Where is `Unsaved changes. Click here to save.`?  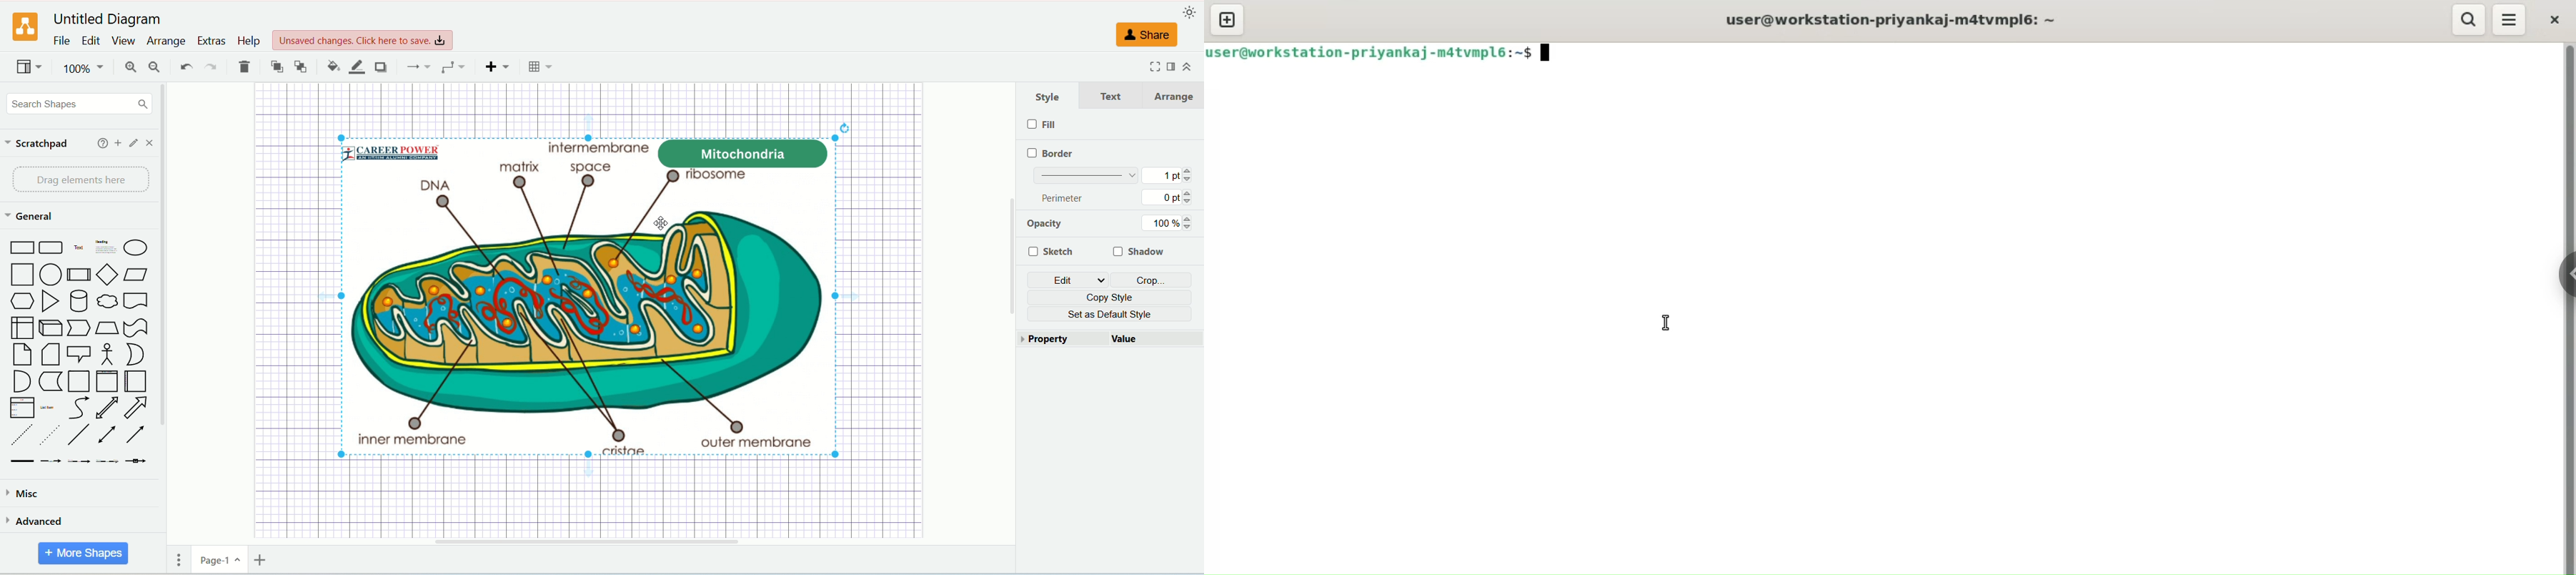
Unsaved changes. Click here to save. is located at coordinates (361, 40).